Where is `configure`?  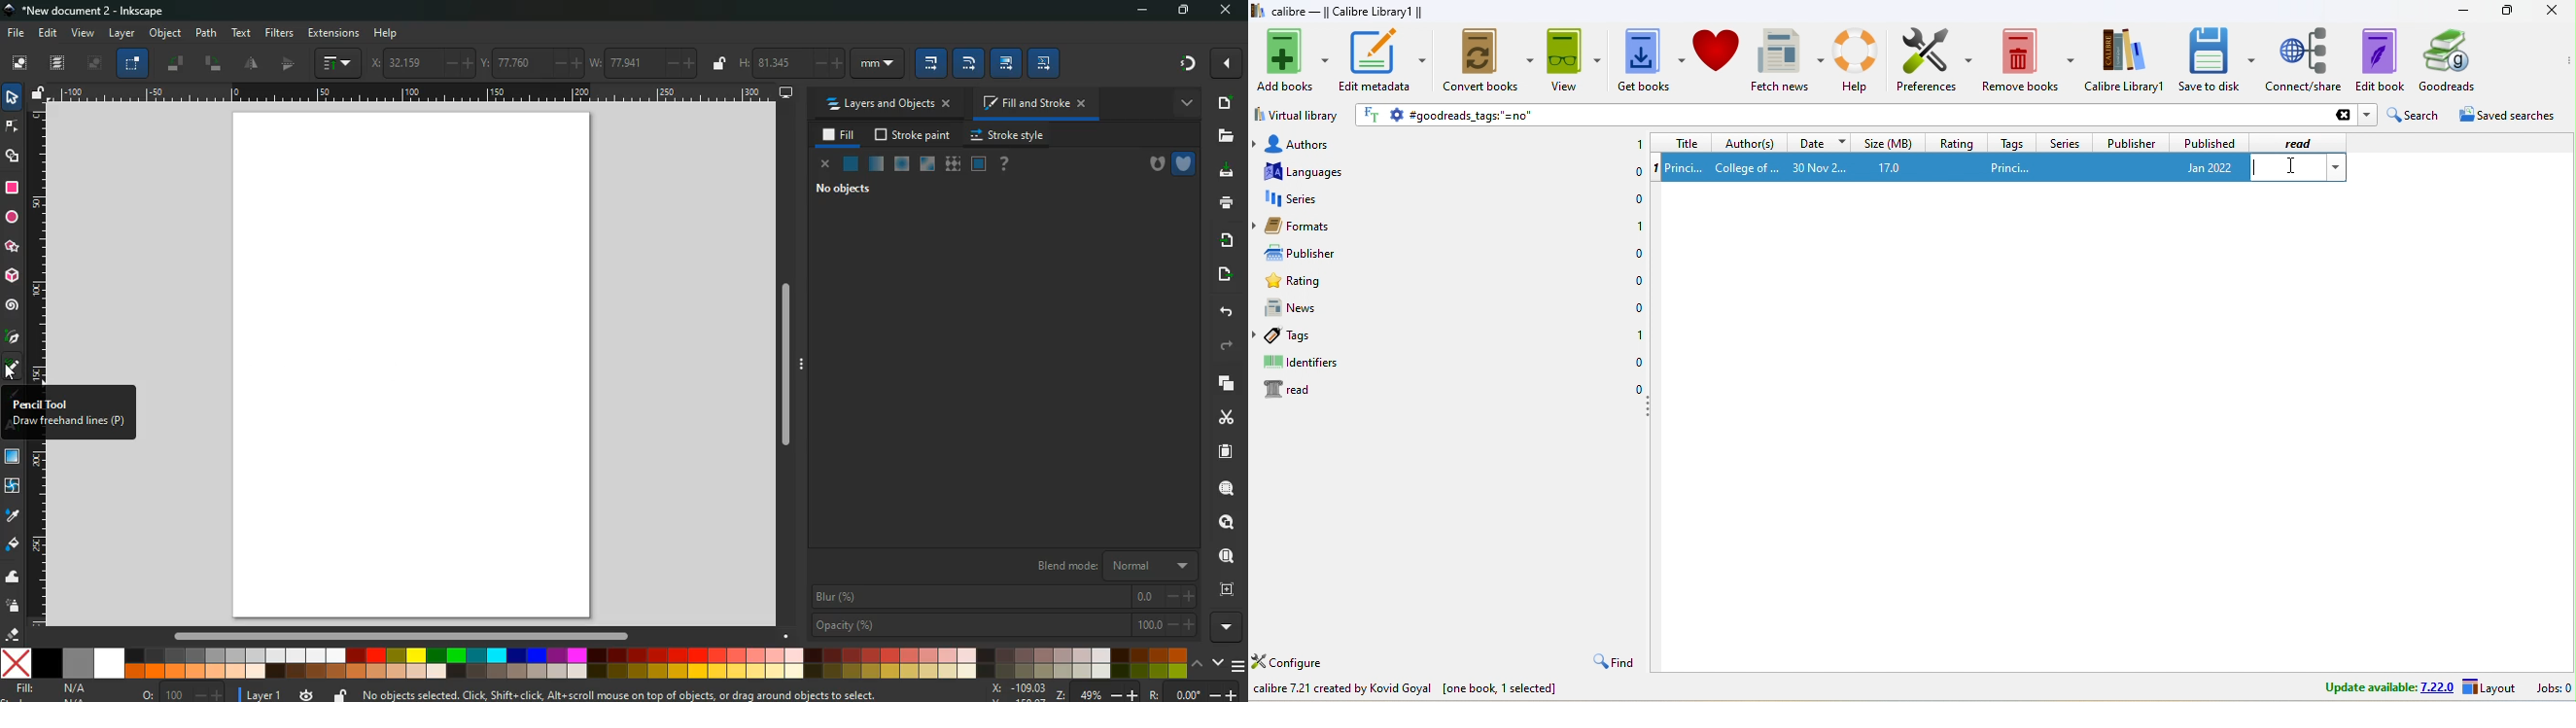
configure is located at coordinates (1300, 660).